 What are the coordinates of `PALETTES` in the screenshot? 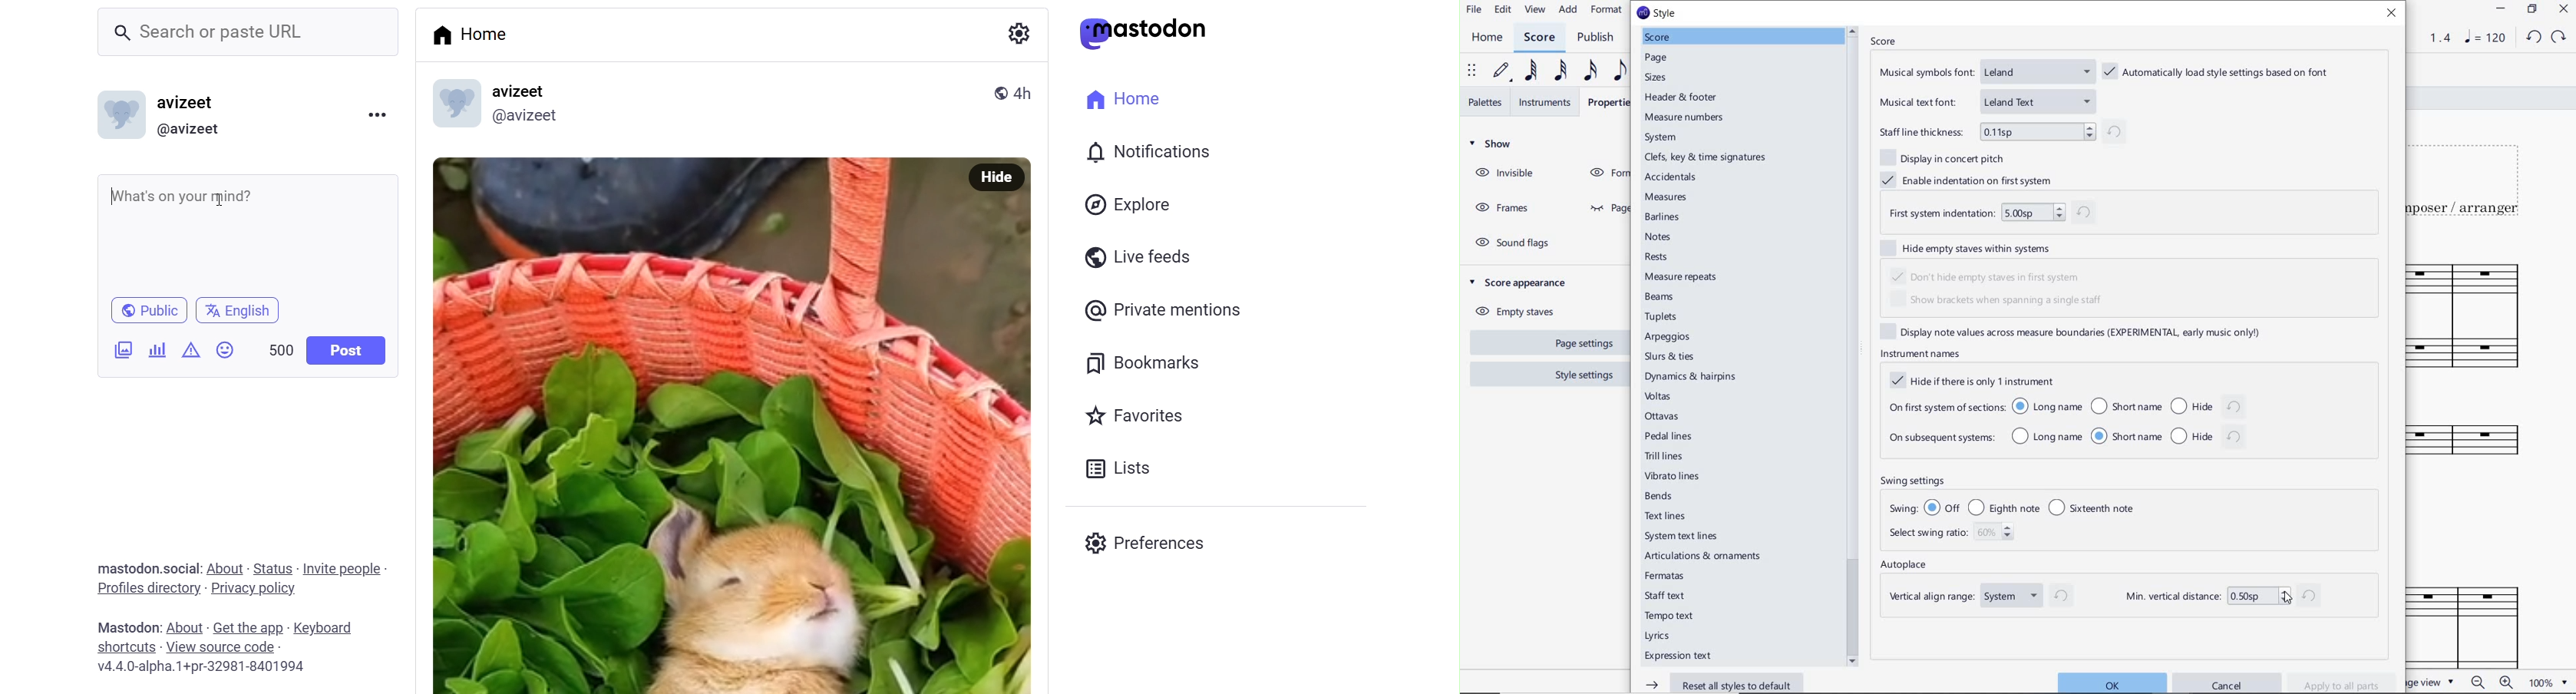 It's located at (1485, 102).